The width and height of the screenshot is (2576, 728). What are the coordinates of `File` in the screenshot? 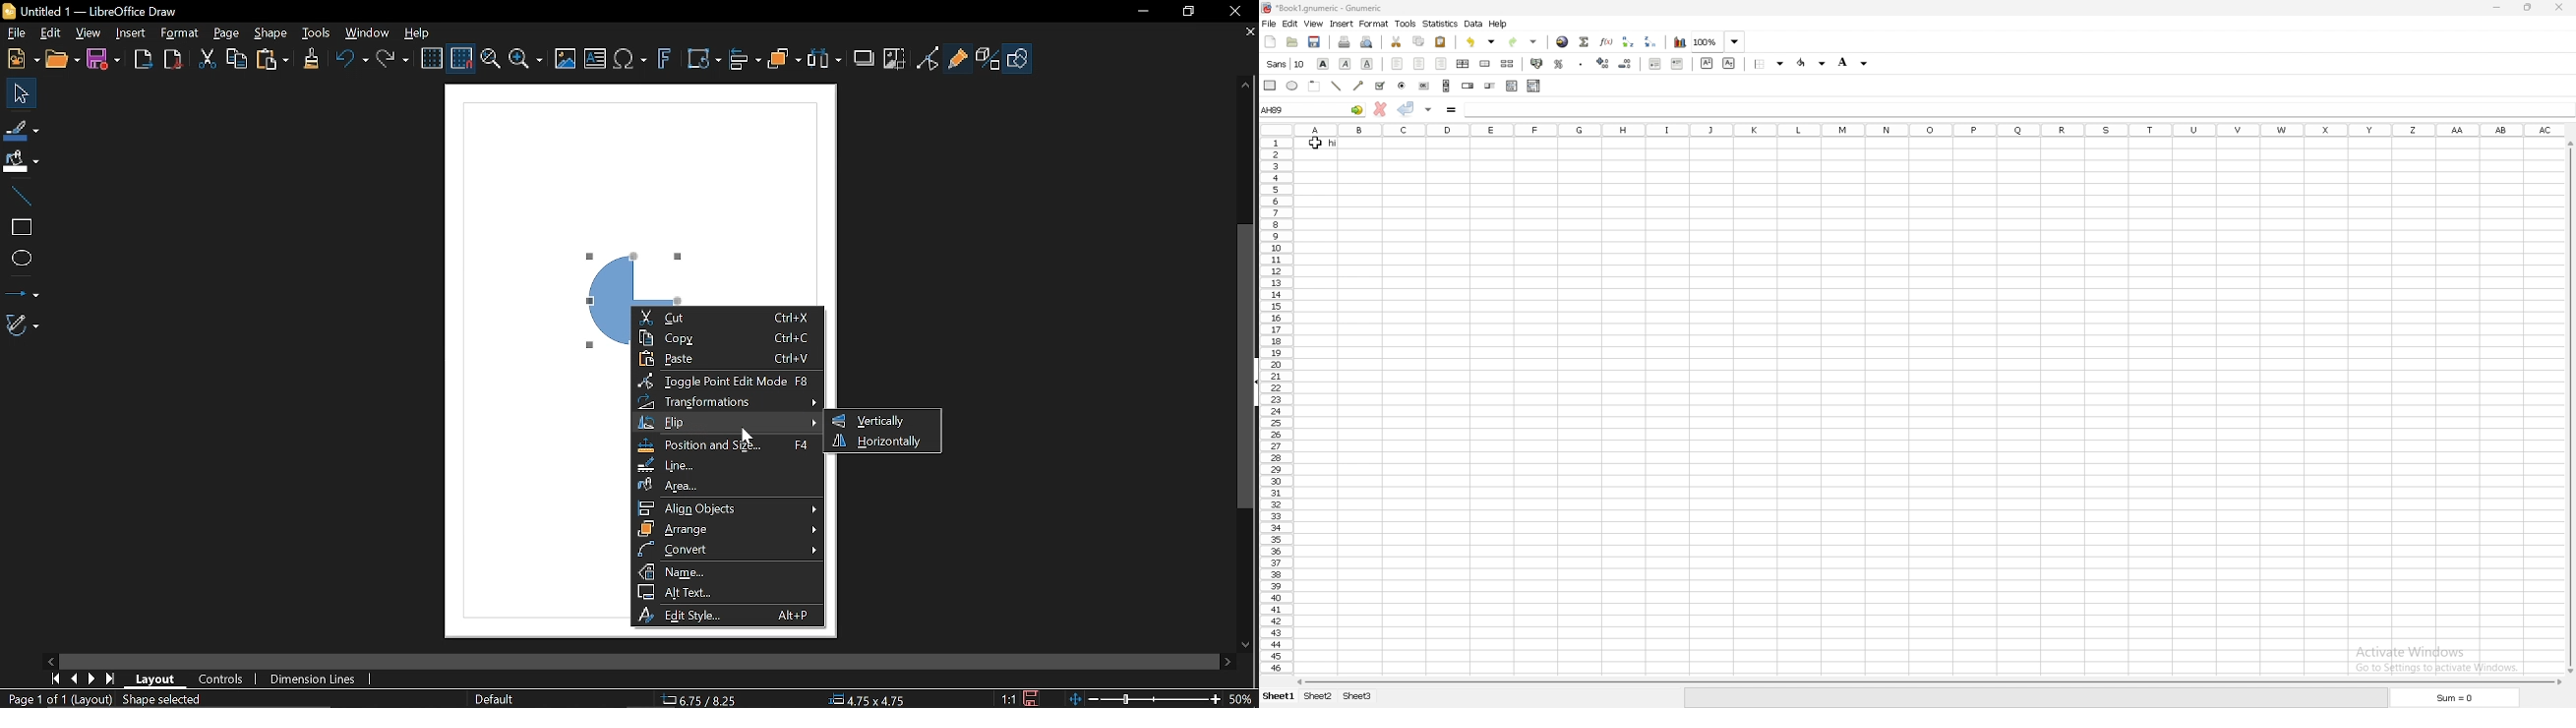 It's located at (14, 32).